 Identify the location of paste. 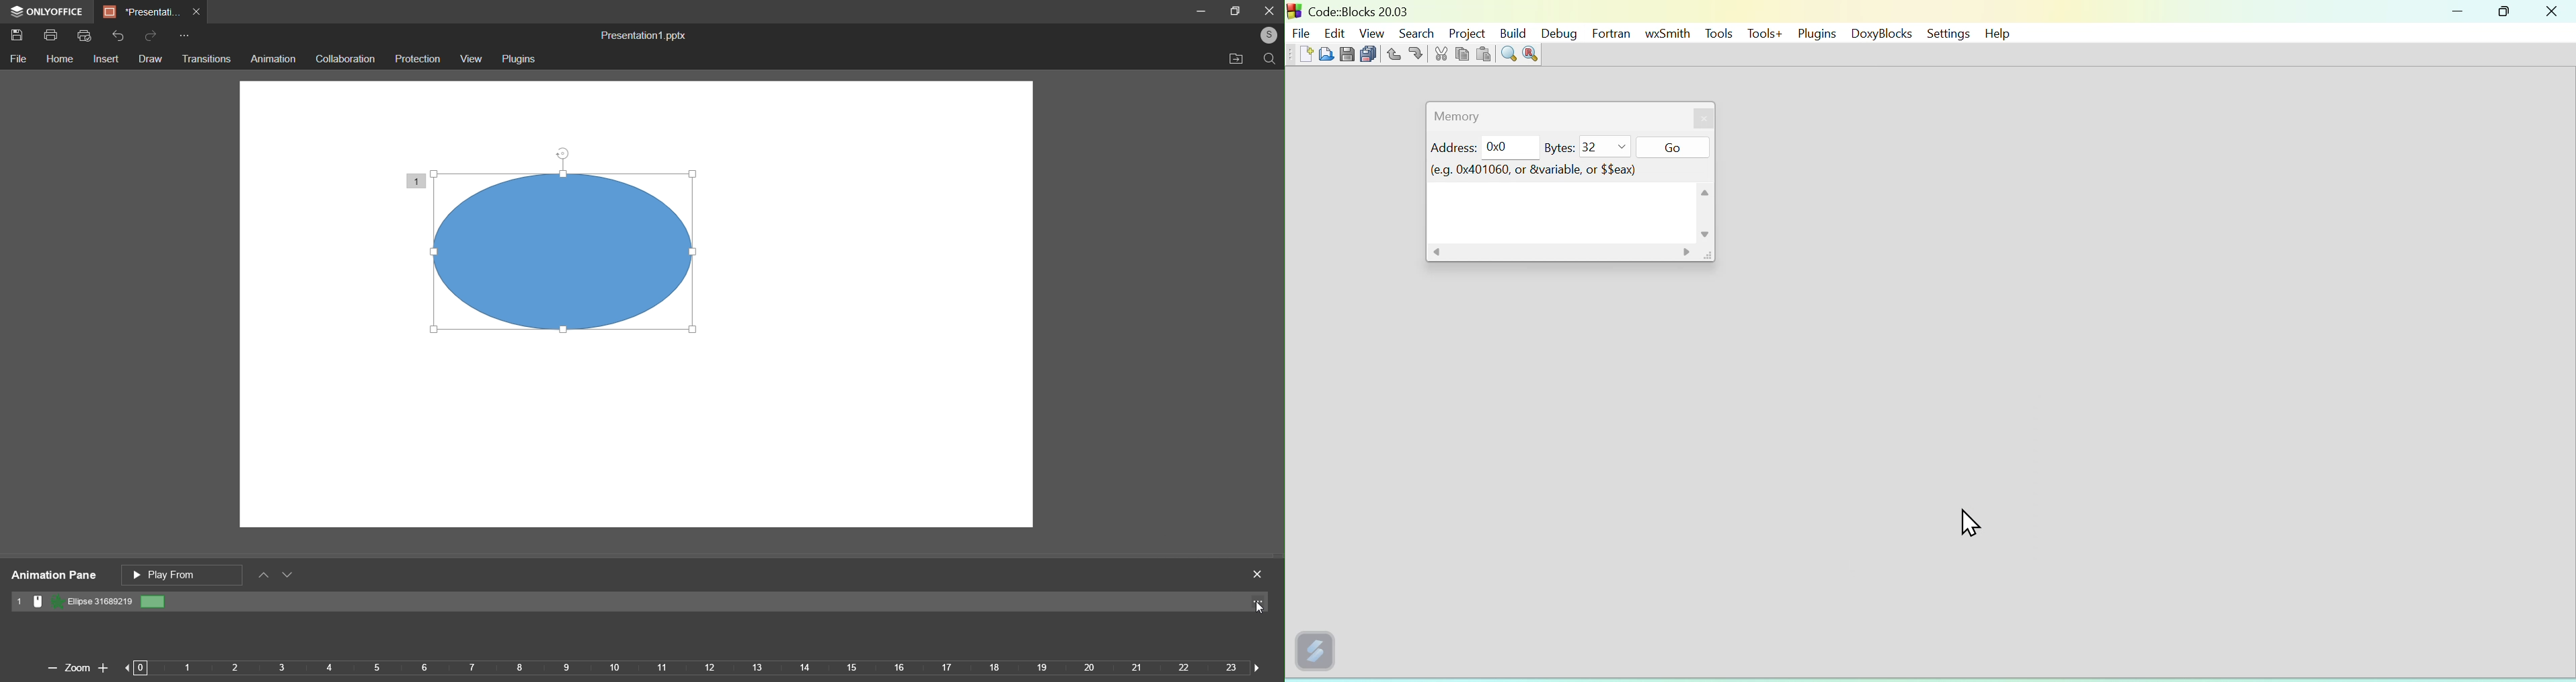
(1482, 55).